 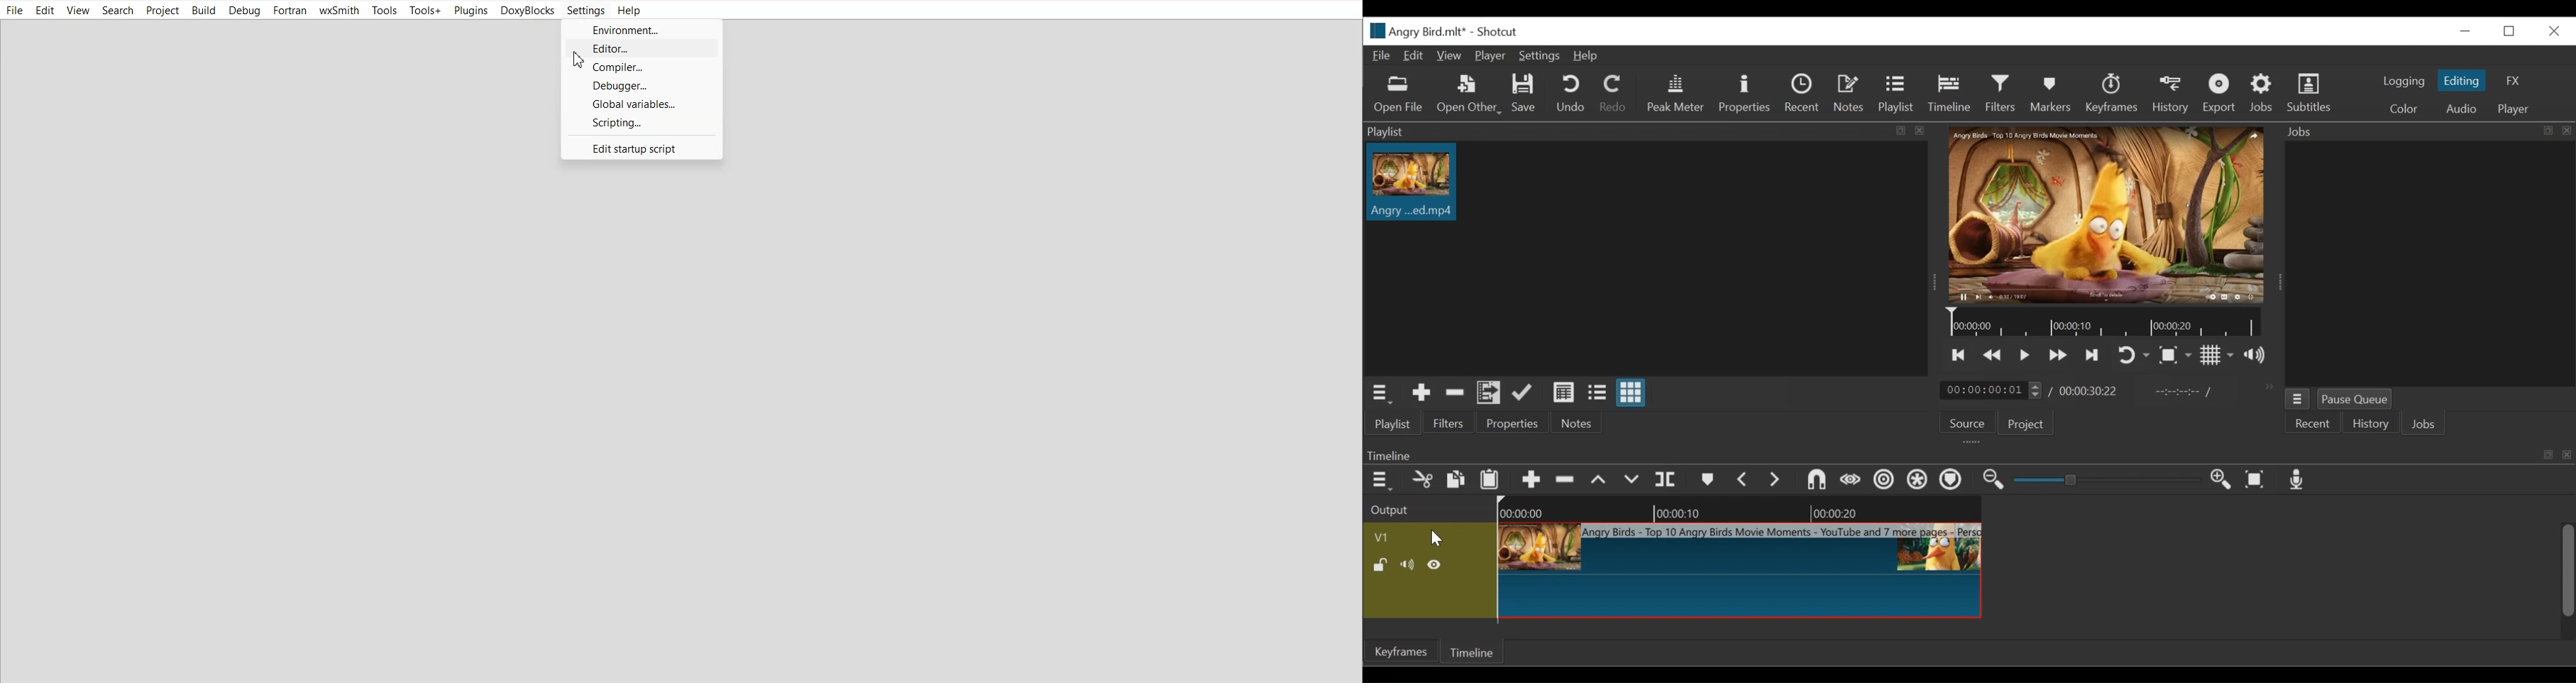 What do you see at coordinates (1600, 480) in the screenshot?
I see `Lift` at bounding box center [1600, 480].